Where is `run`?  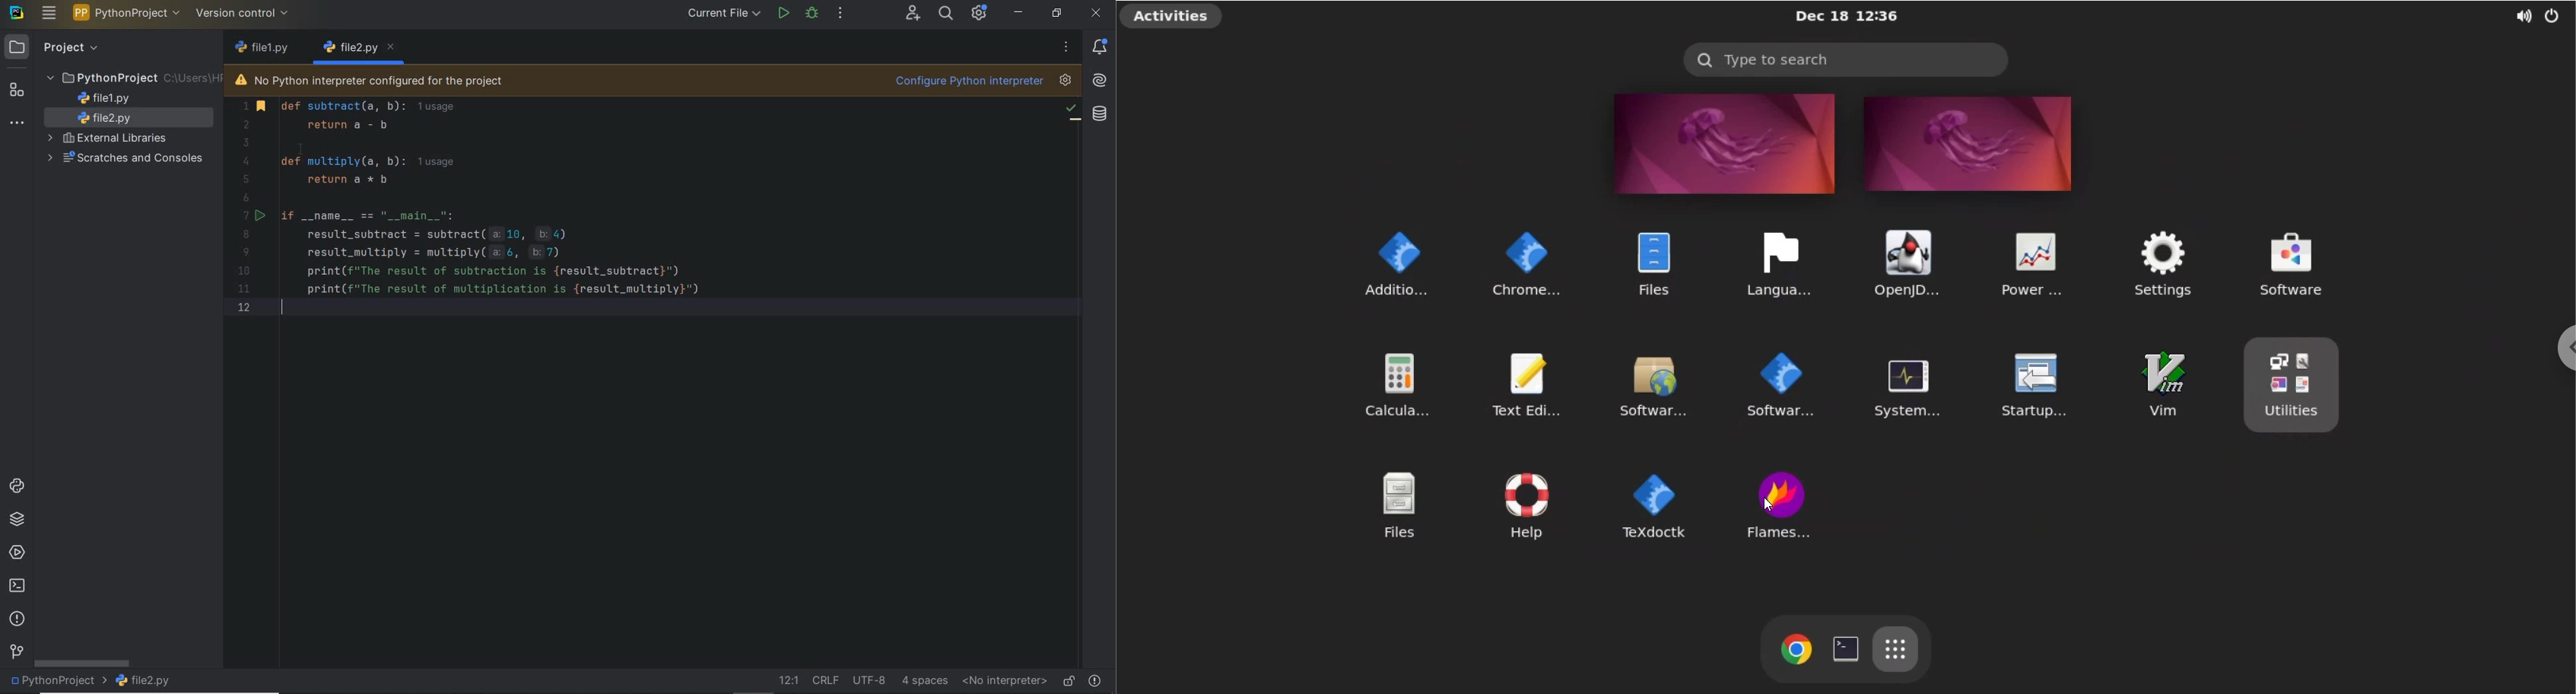 run is located at coordinates (260, 213).